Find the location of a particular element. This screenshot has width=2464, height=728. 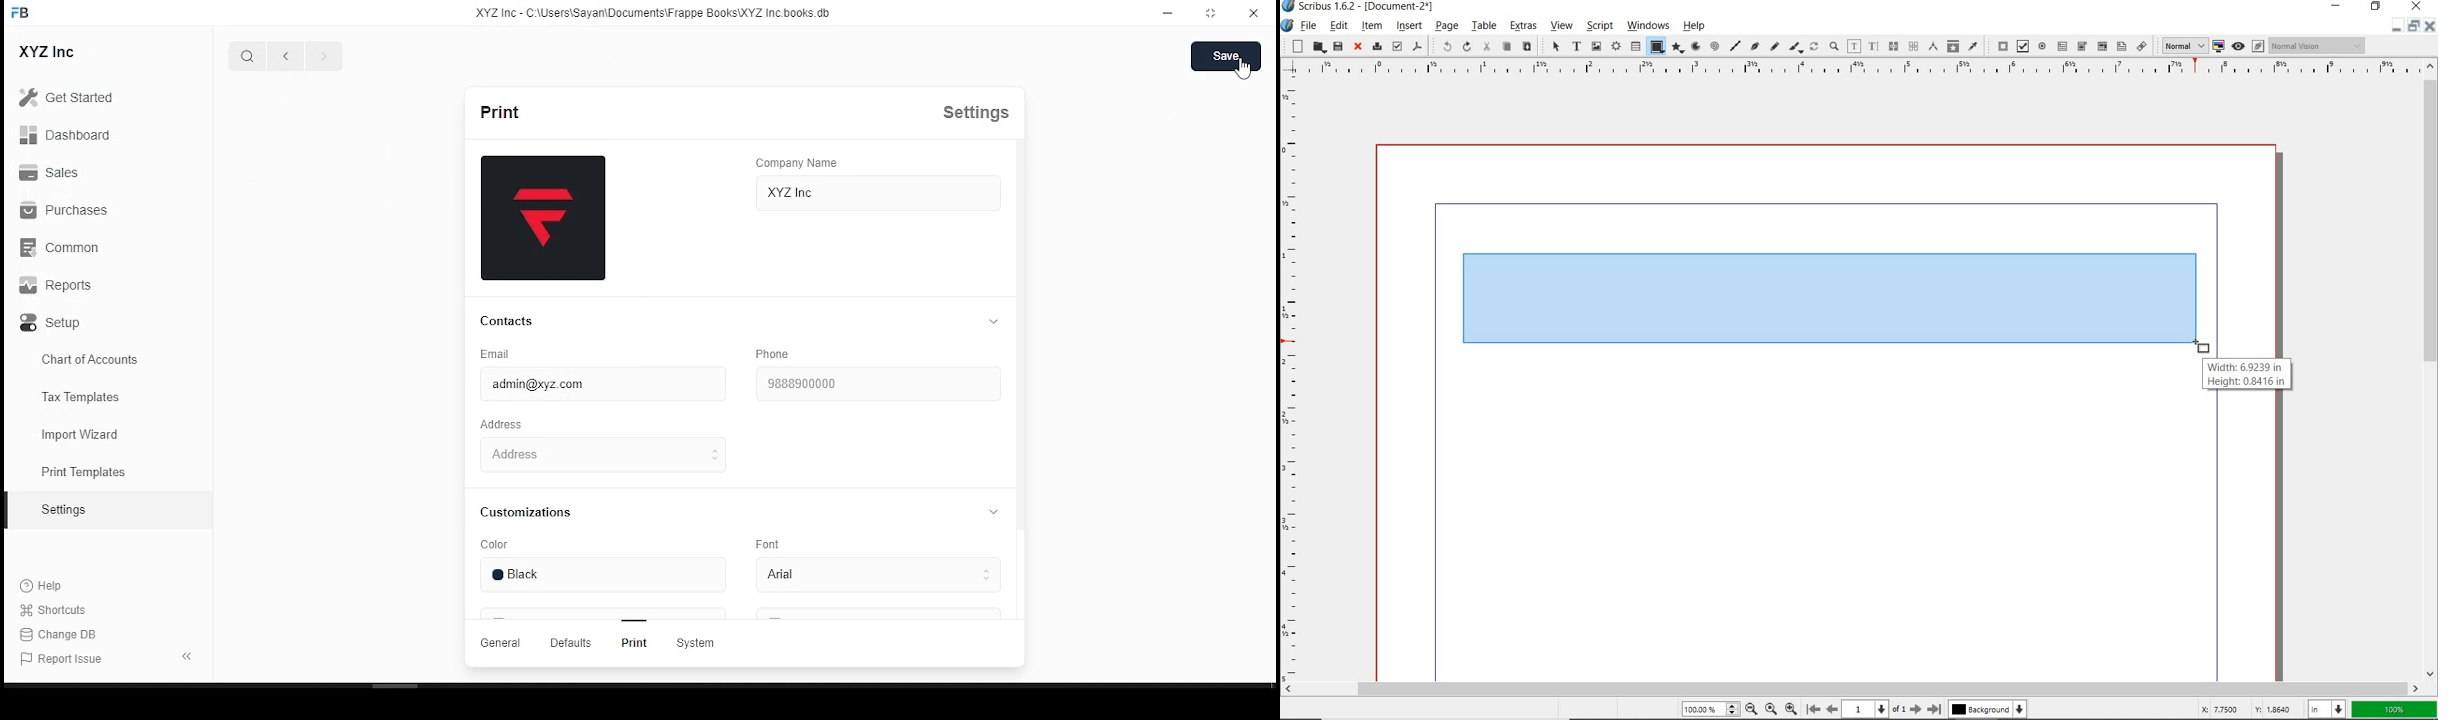

background is located at coordinates (1990, 709).